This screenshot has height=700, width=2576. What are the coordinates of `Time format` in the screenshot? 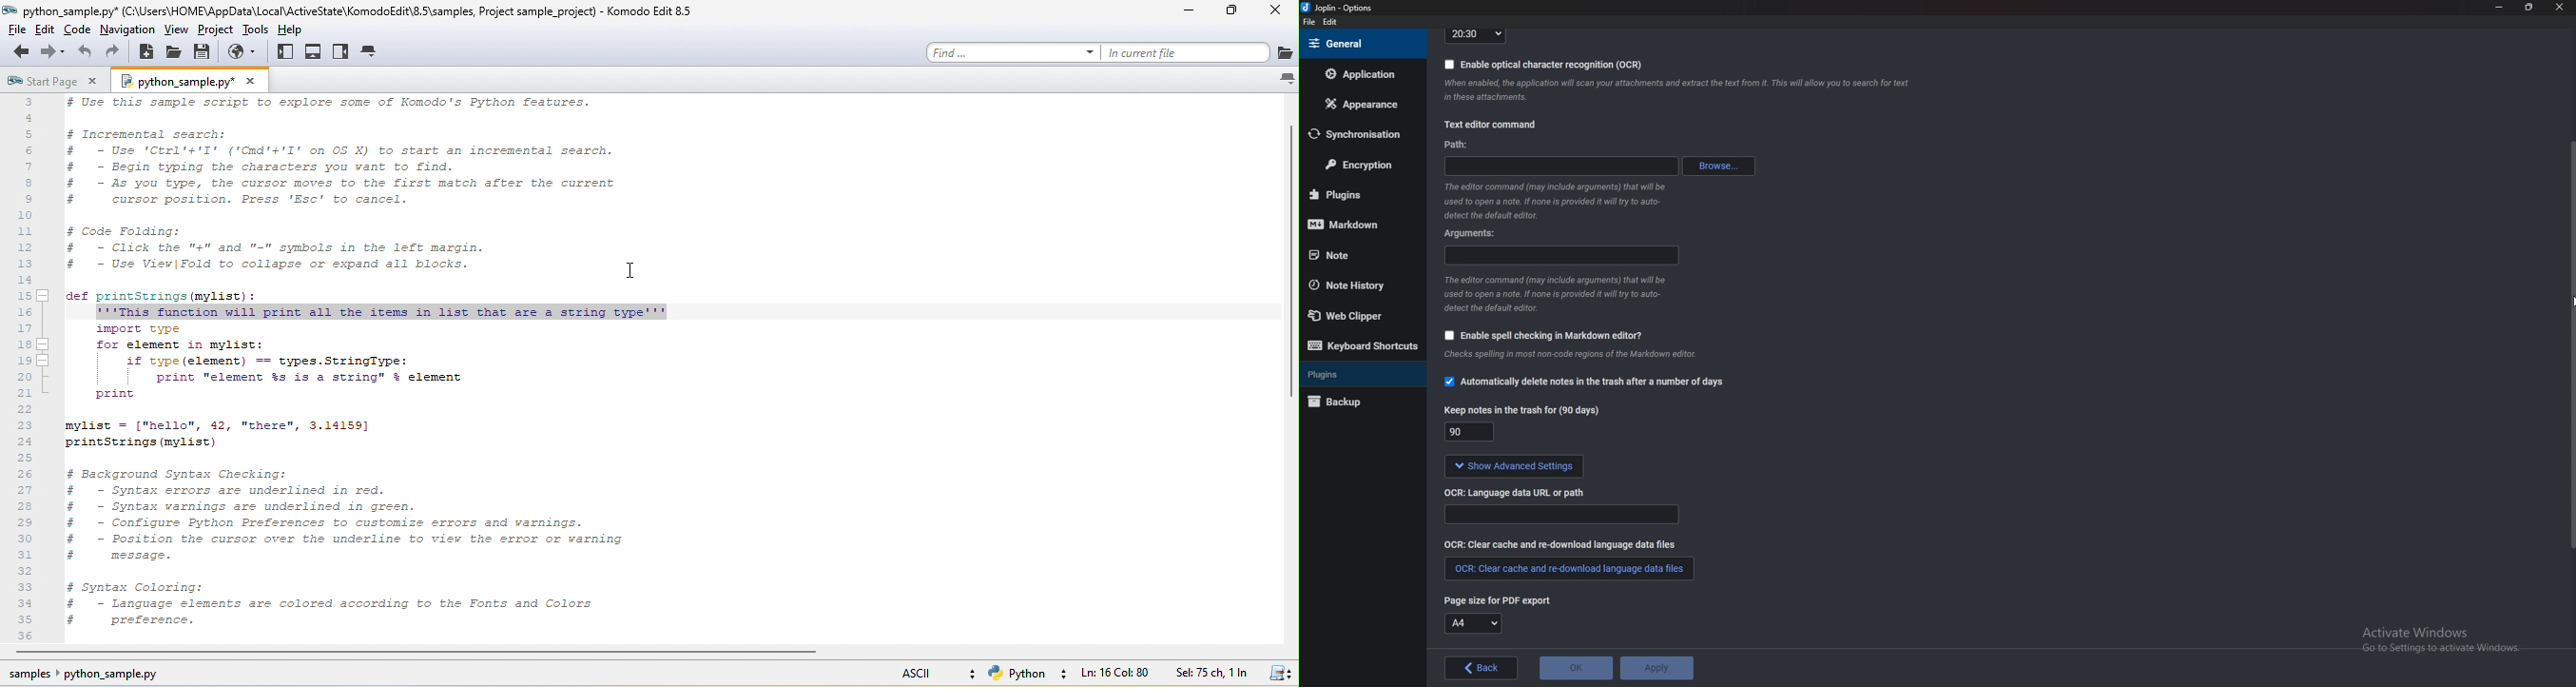 It's located at (1475, 35).